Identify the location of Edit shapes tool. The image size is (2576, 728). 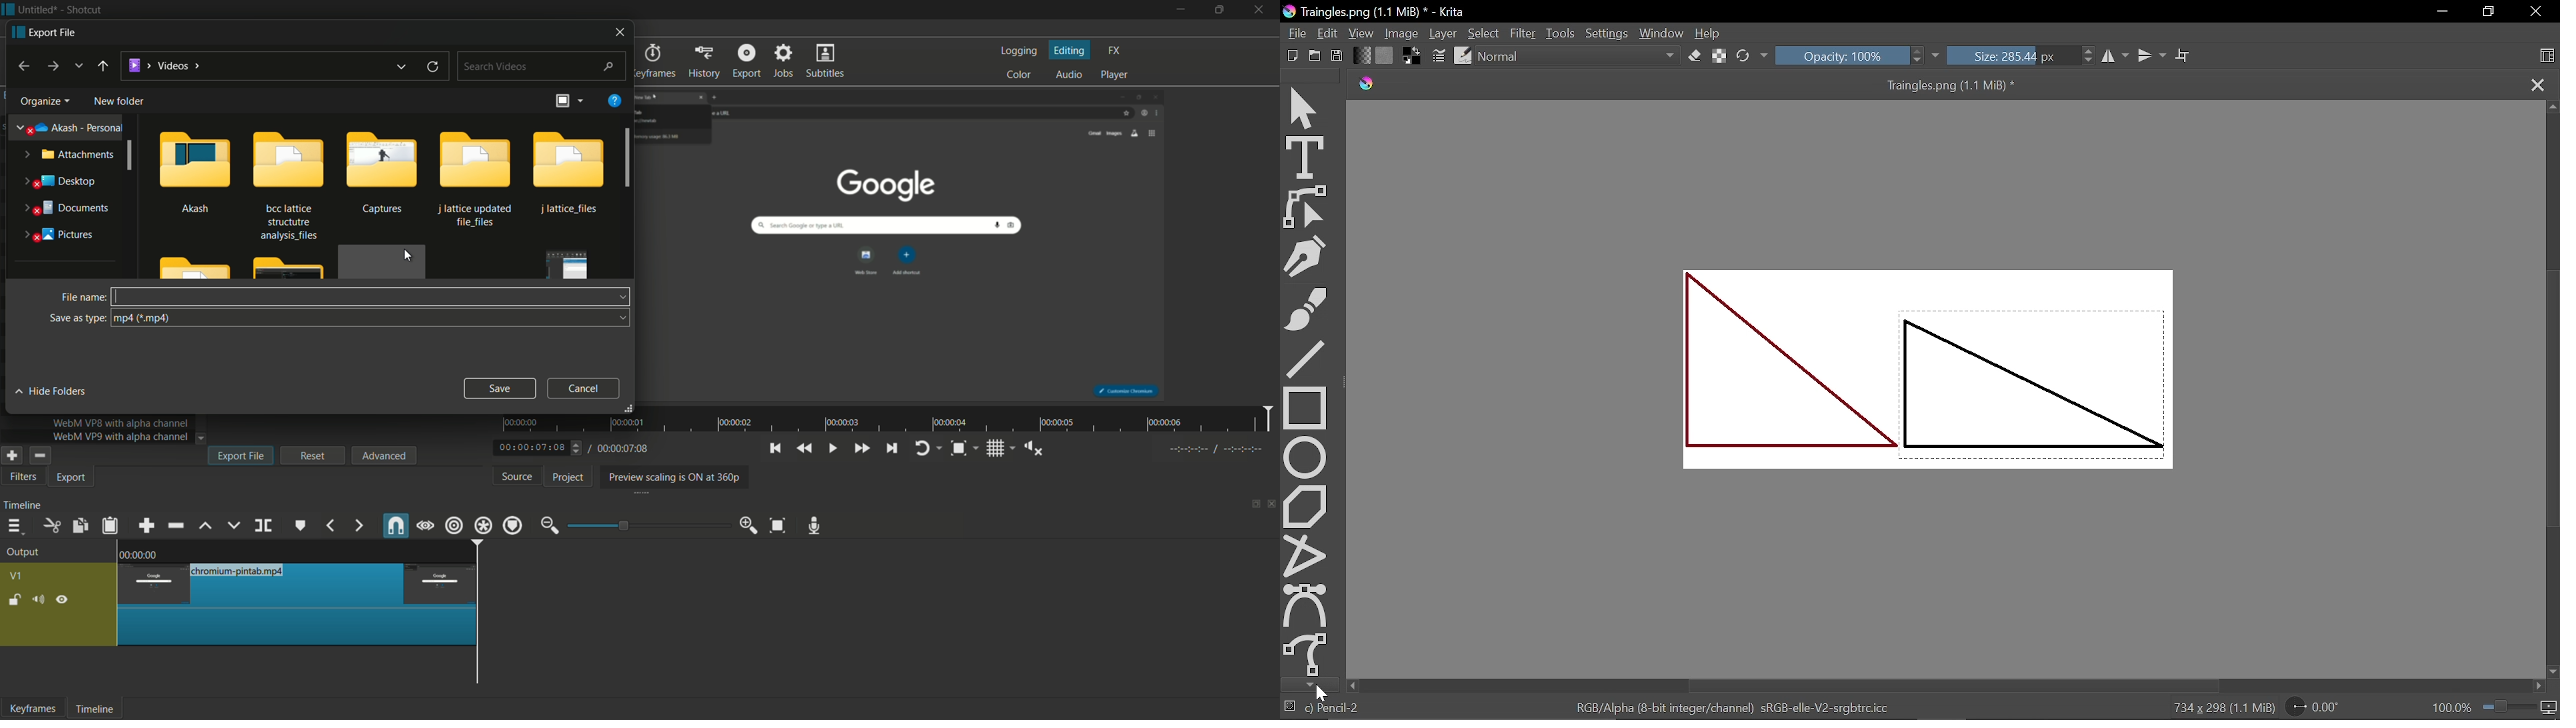
(1312, 207).